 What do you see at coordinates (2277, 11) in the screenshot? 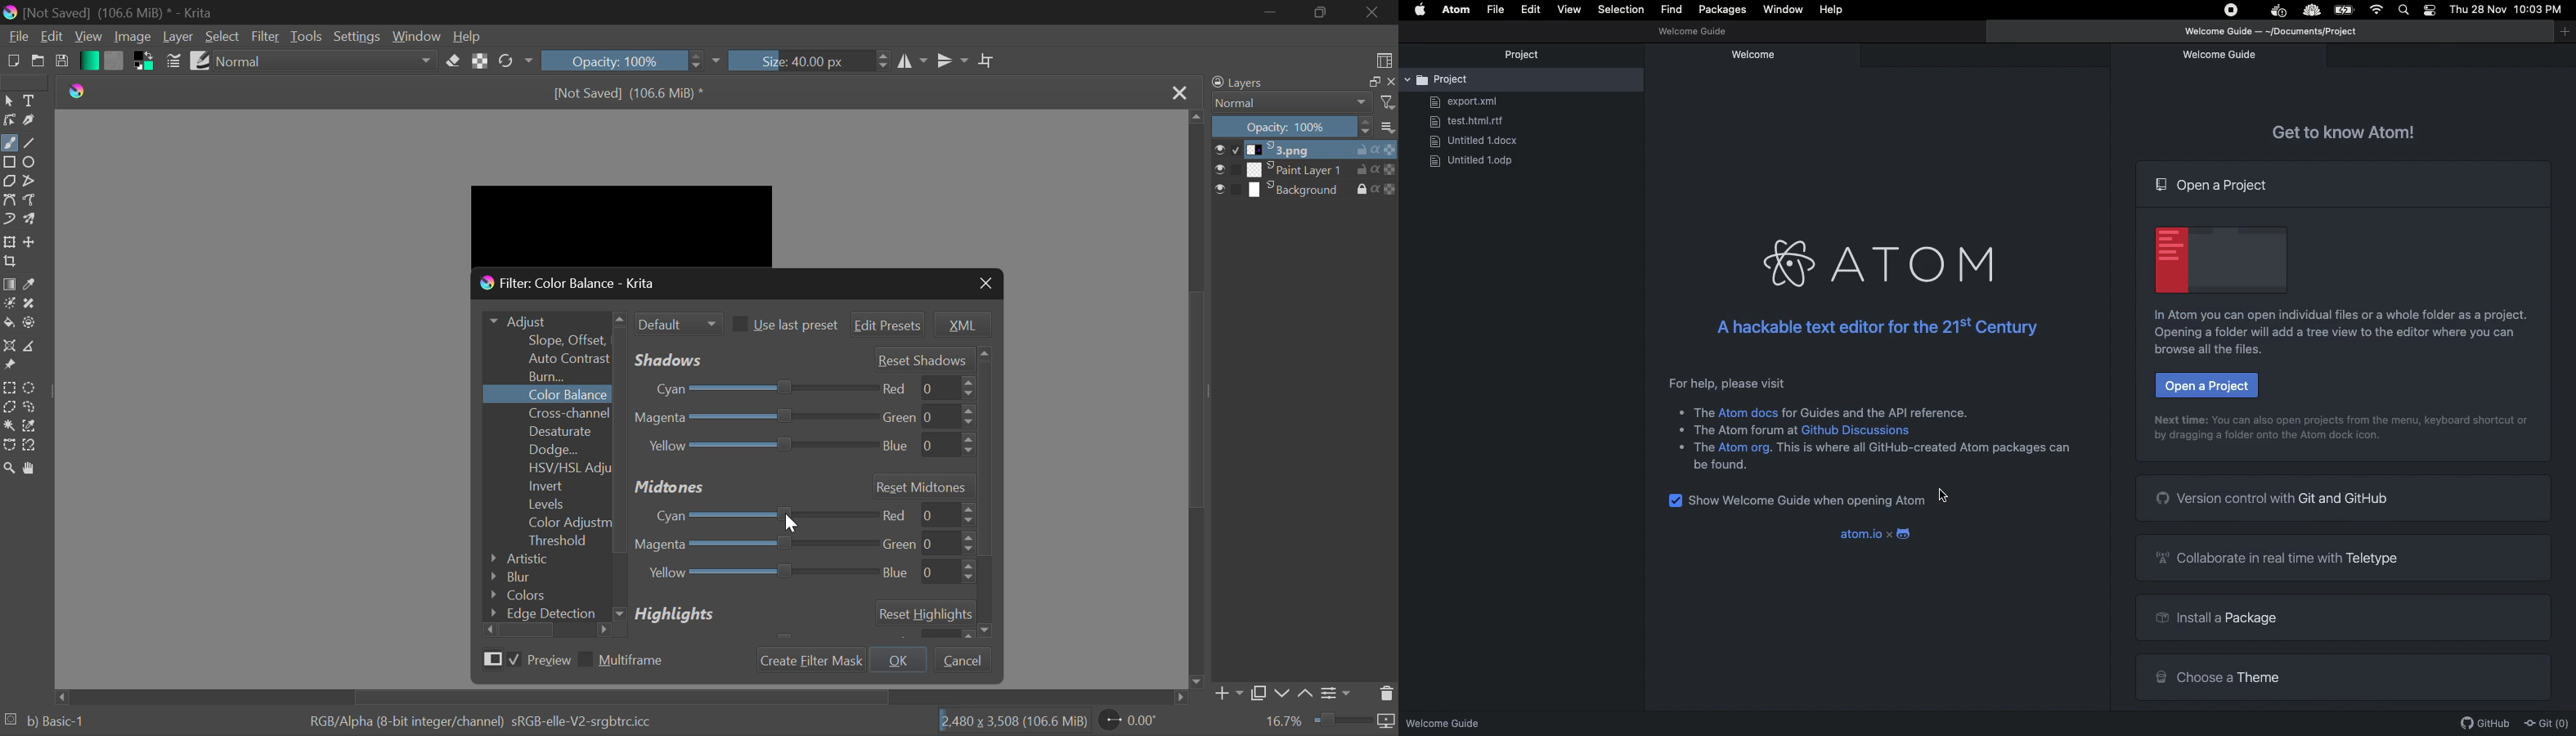
I see `Docker` at bounding box center [2277, 11].